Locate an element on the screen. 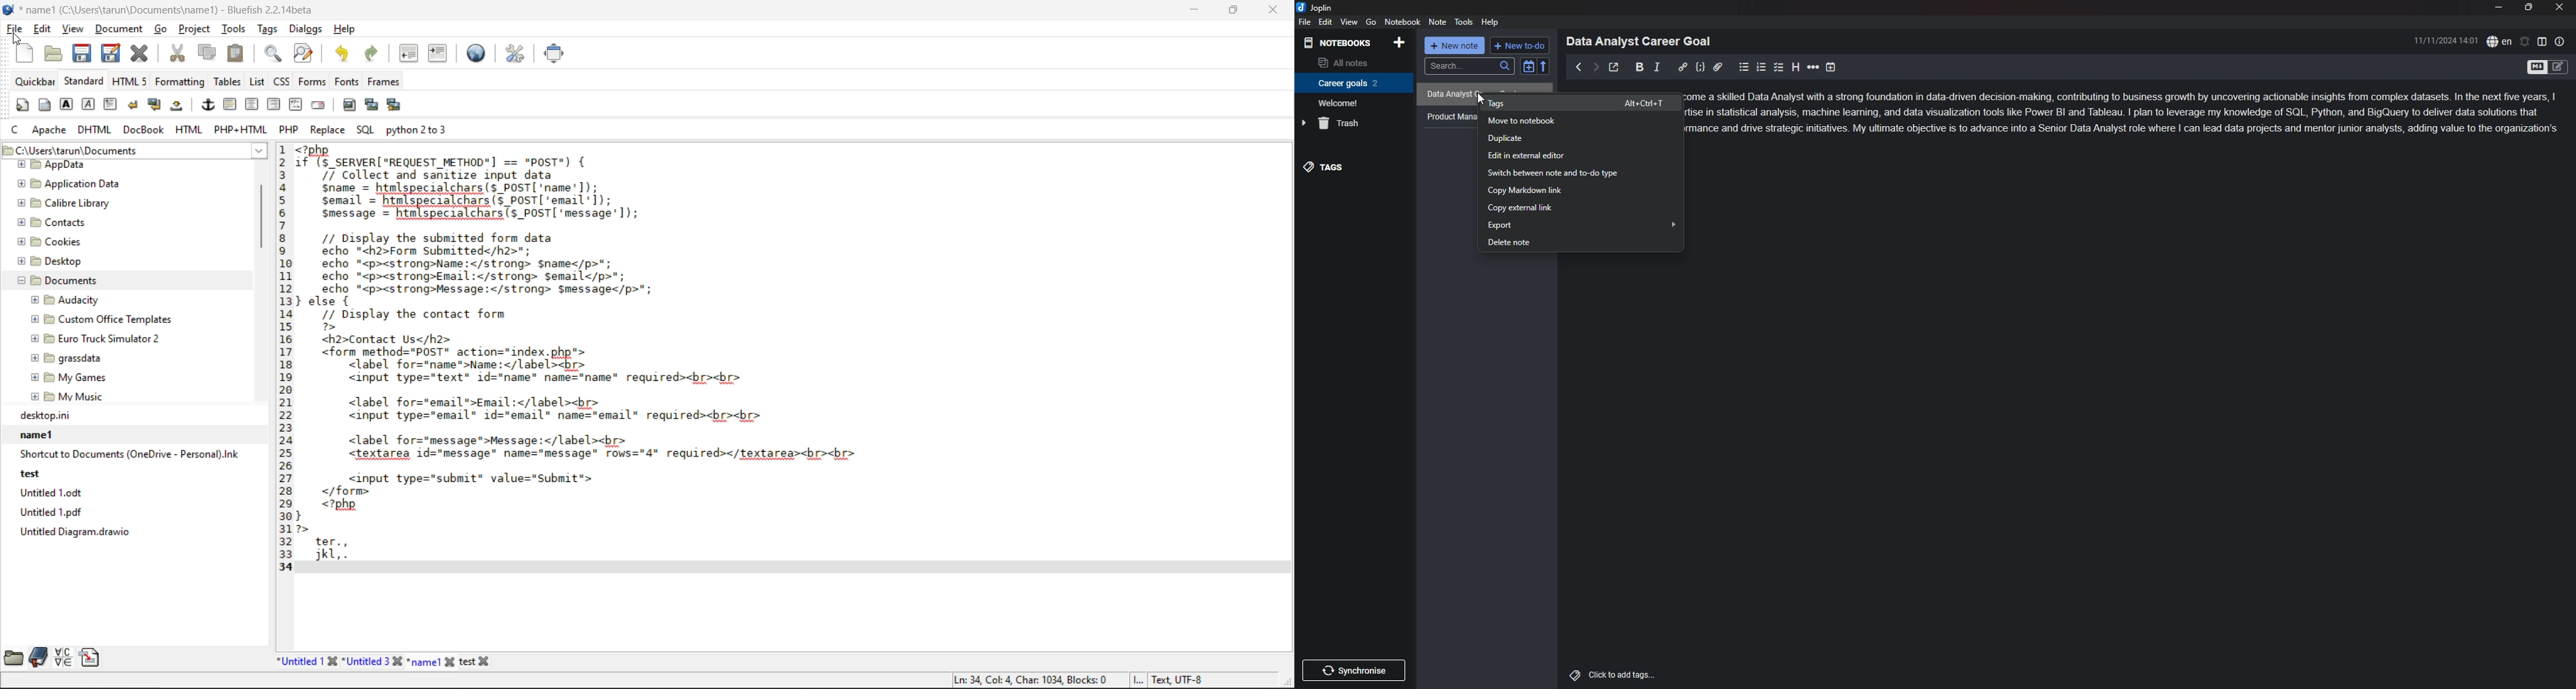 This screenshot has height=700, width=2576. numbered list is located at coordinates (1762, 68).